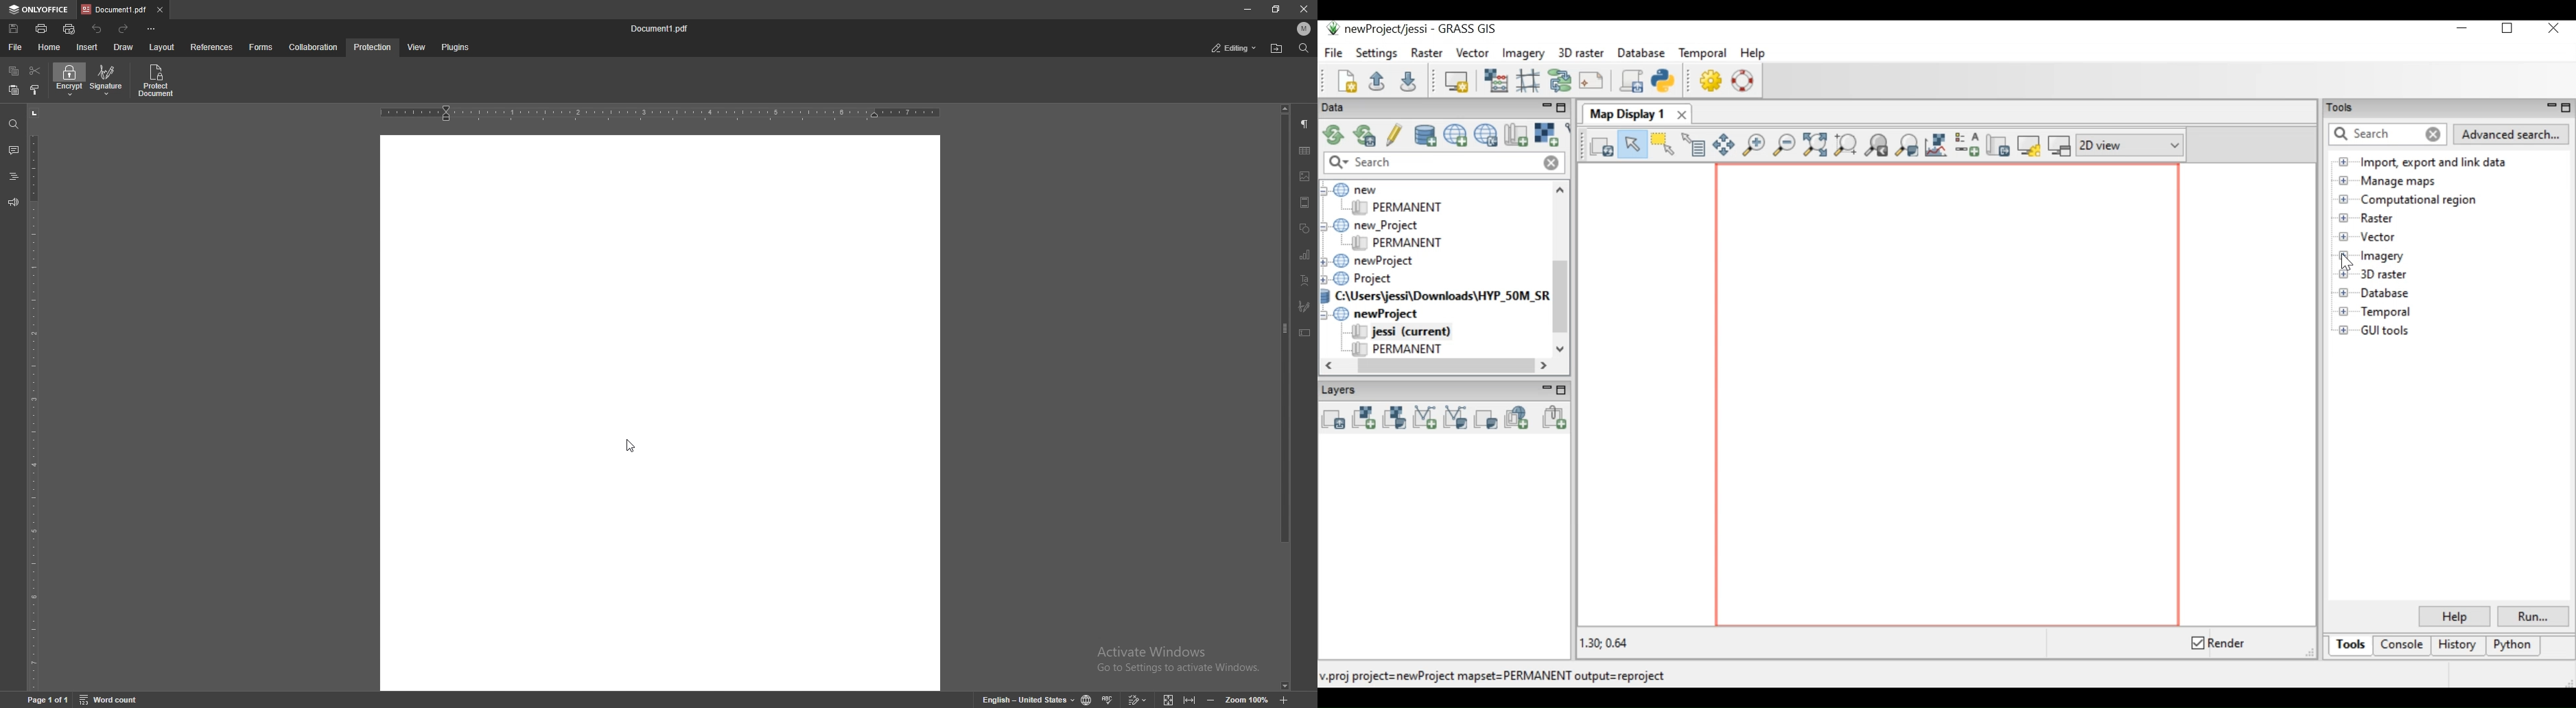 This screenshot has height=728, width=2576. What do you see at coordinates (1283, 397) in the screenshot?
I see `scroll bar` at bounding box center [1283, 397].